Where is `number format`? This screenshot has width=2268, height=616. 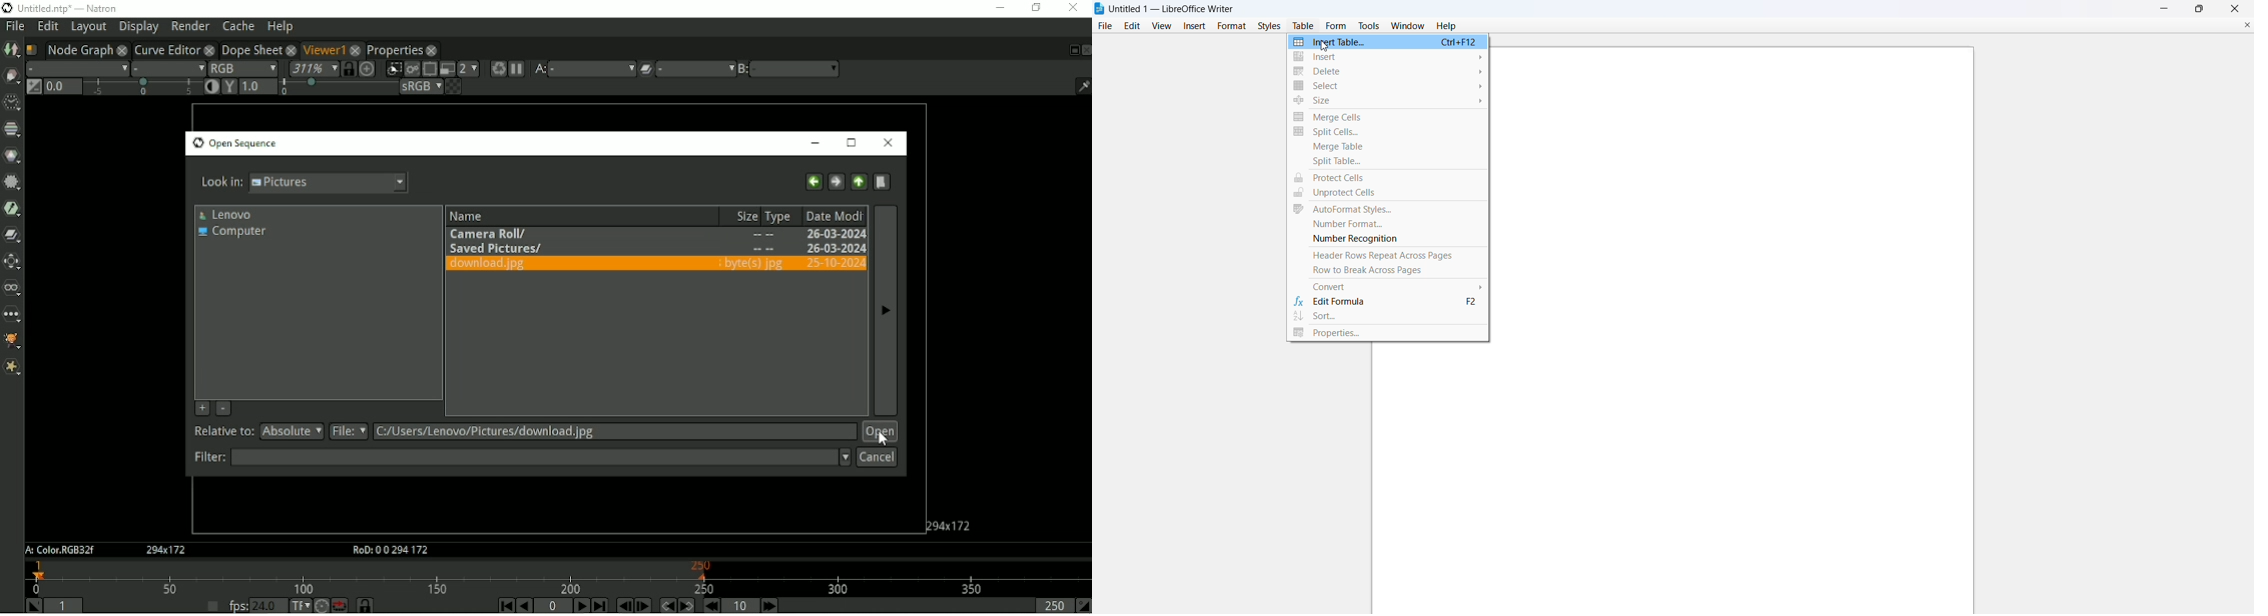
number format is located at coordinates (1387, 225).